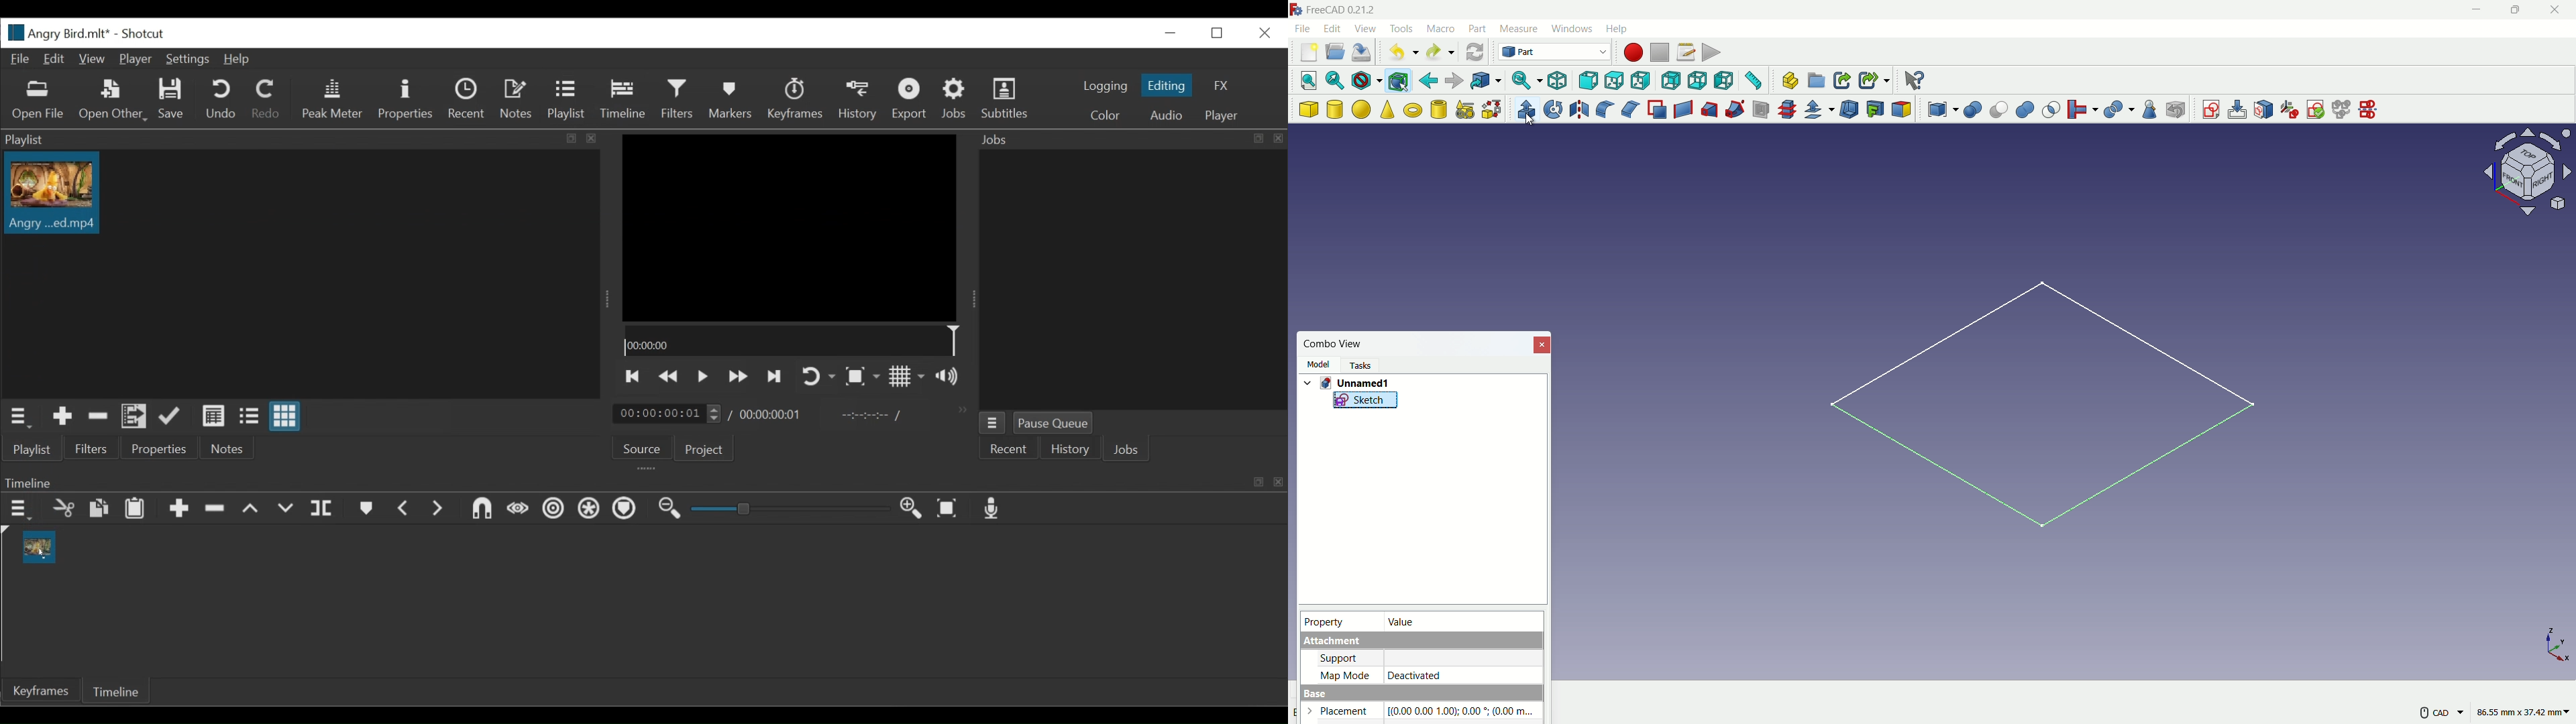 This screenshot has width=2576, height=728. I want to click on map sketch to face, so click(2263, 109).